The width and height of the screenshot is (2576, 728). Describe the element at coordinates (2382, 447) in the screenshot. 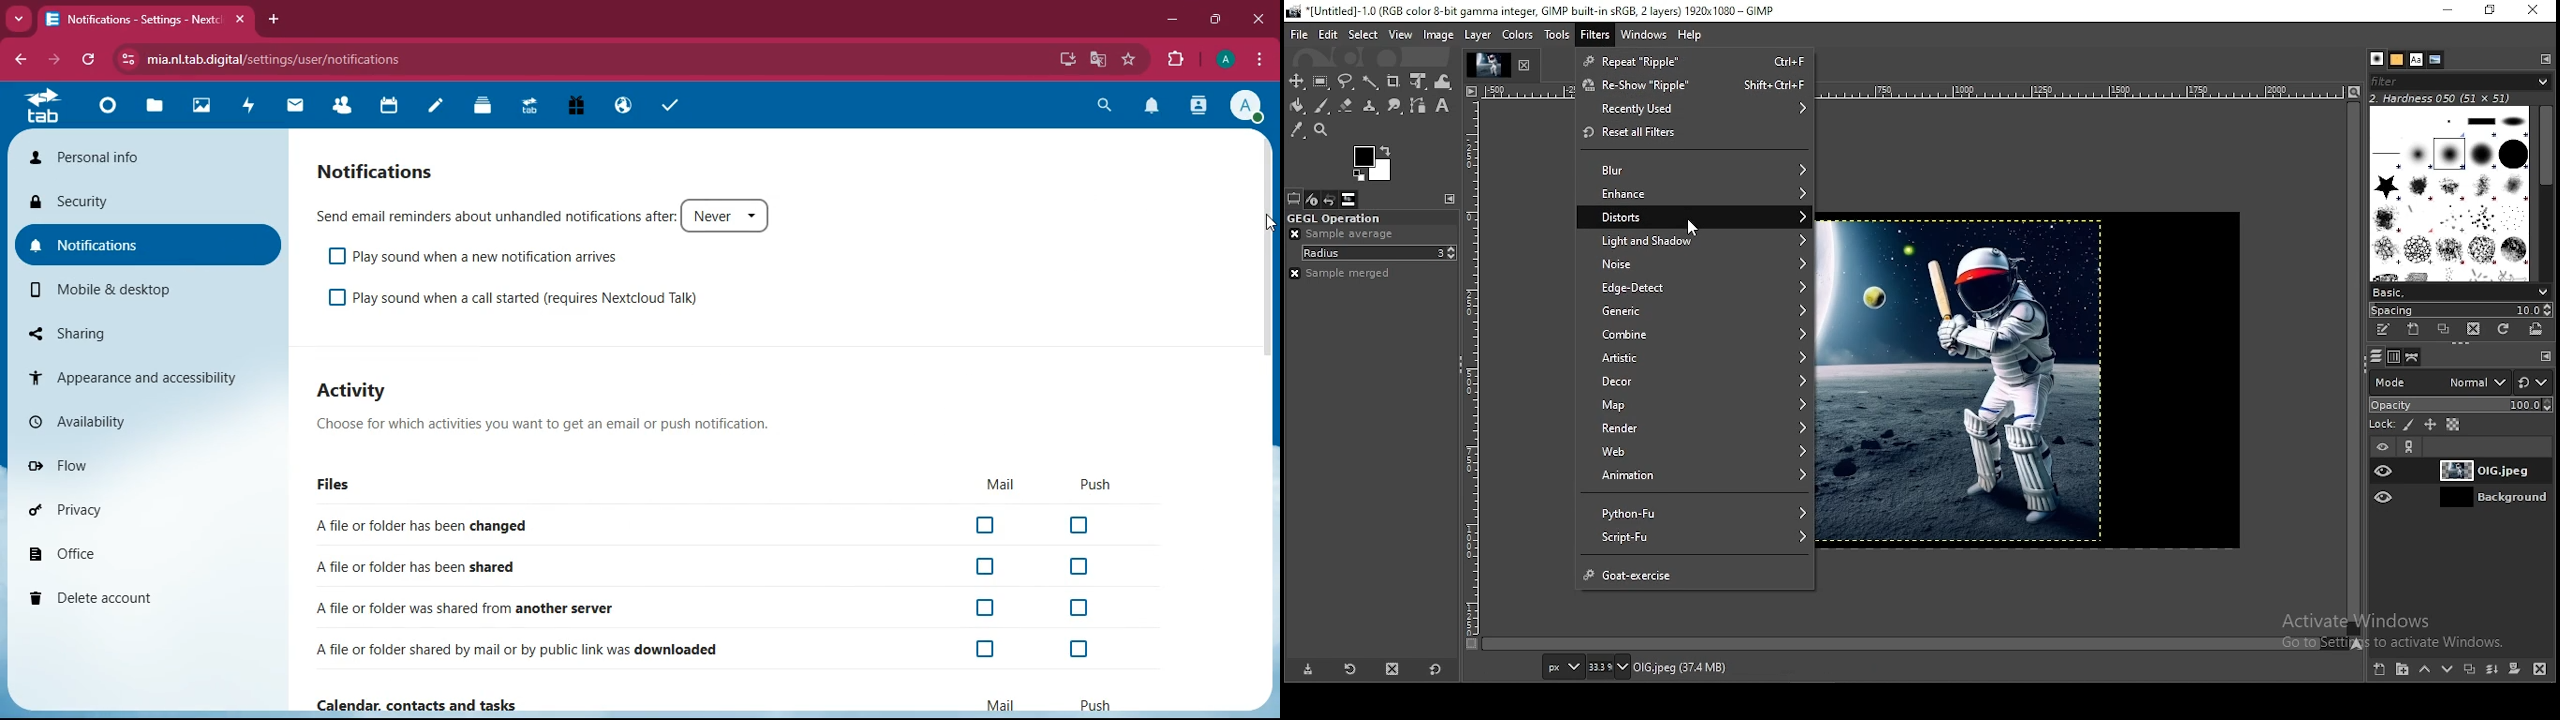

I see `layer visibility` at that location.